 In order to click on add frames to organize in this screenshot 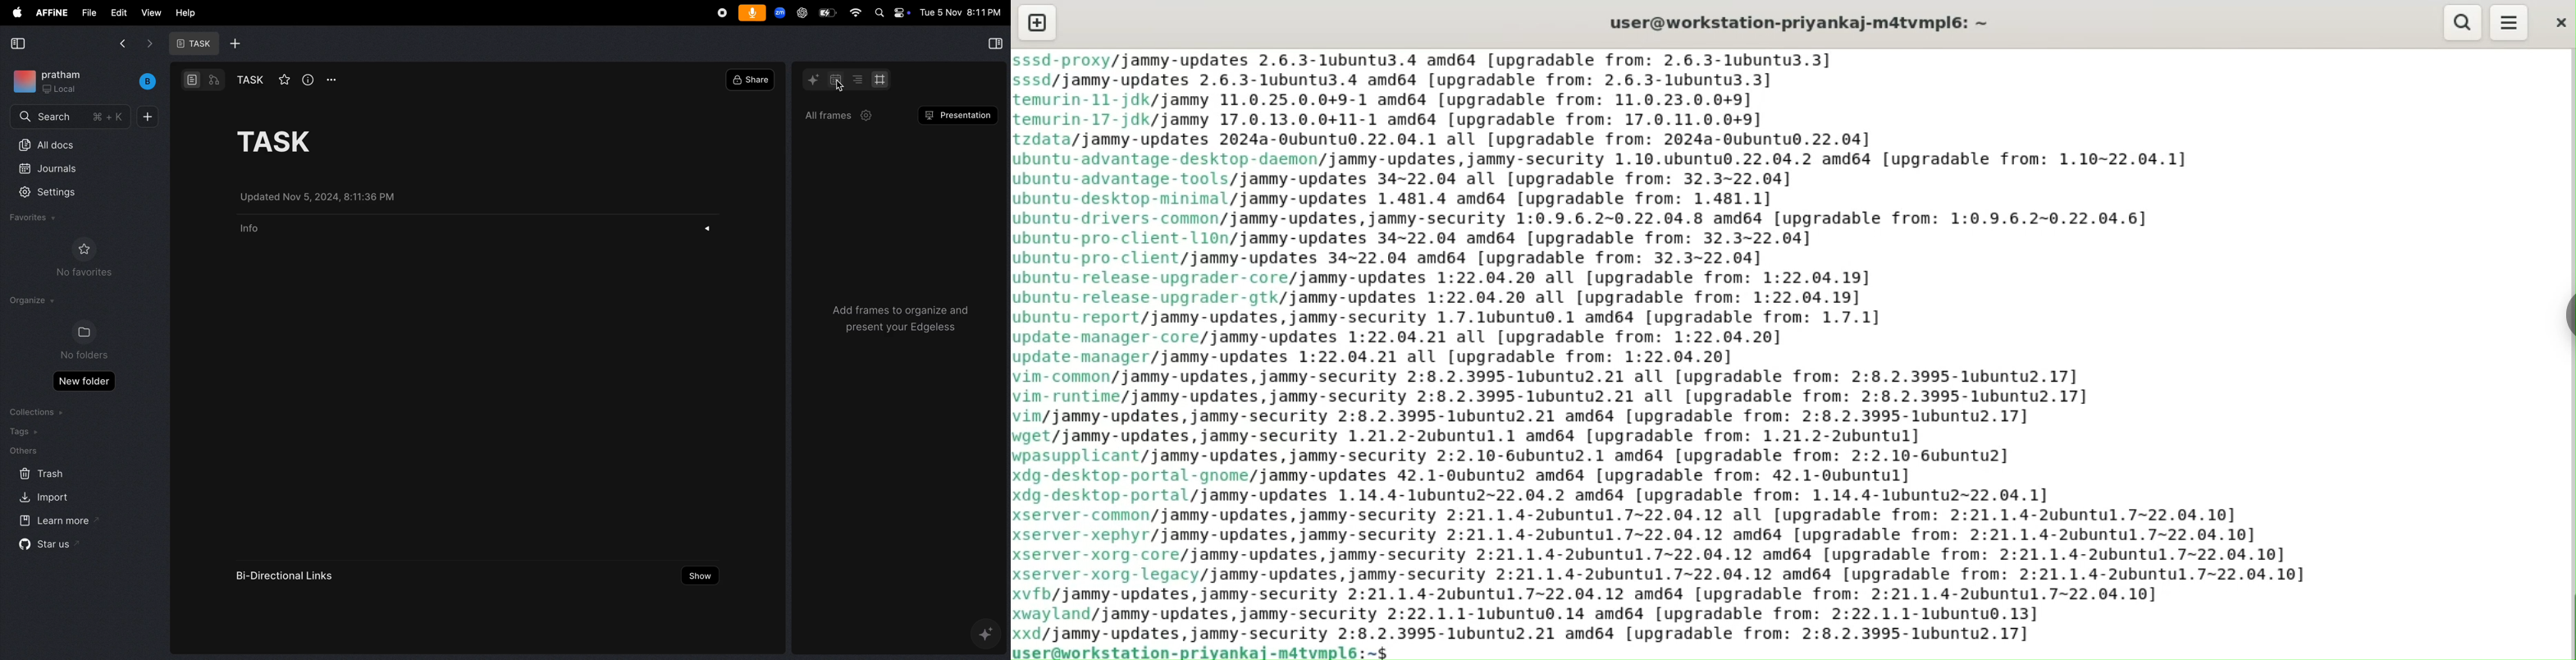, I will do `click(896, 321)`.